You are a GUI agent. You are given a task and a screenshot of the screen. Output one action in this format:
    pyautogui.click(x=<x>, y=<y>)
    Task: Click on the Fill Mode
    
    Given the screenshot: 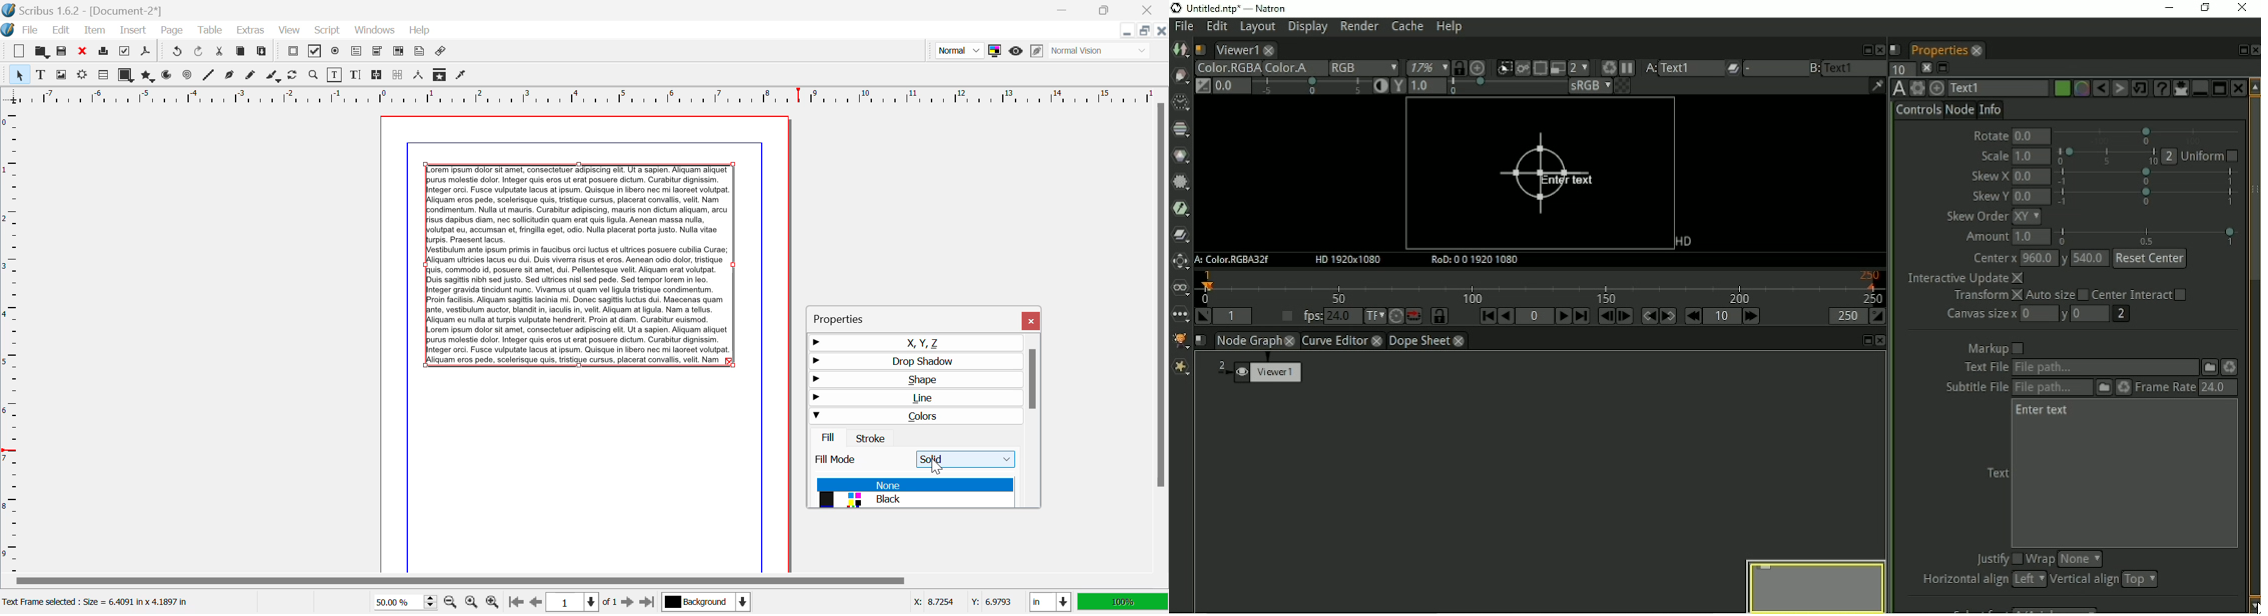 What is the action you would take?
    pyautogui.click(x=914, y=462)
    